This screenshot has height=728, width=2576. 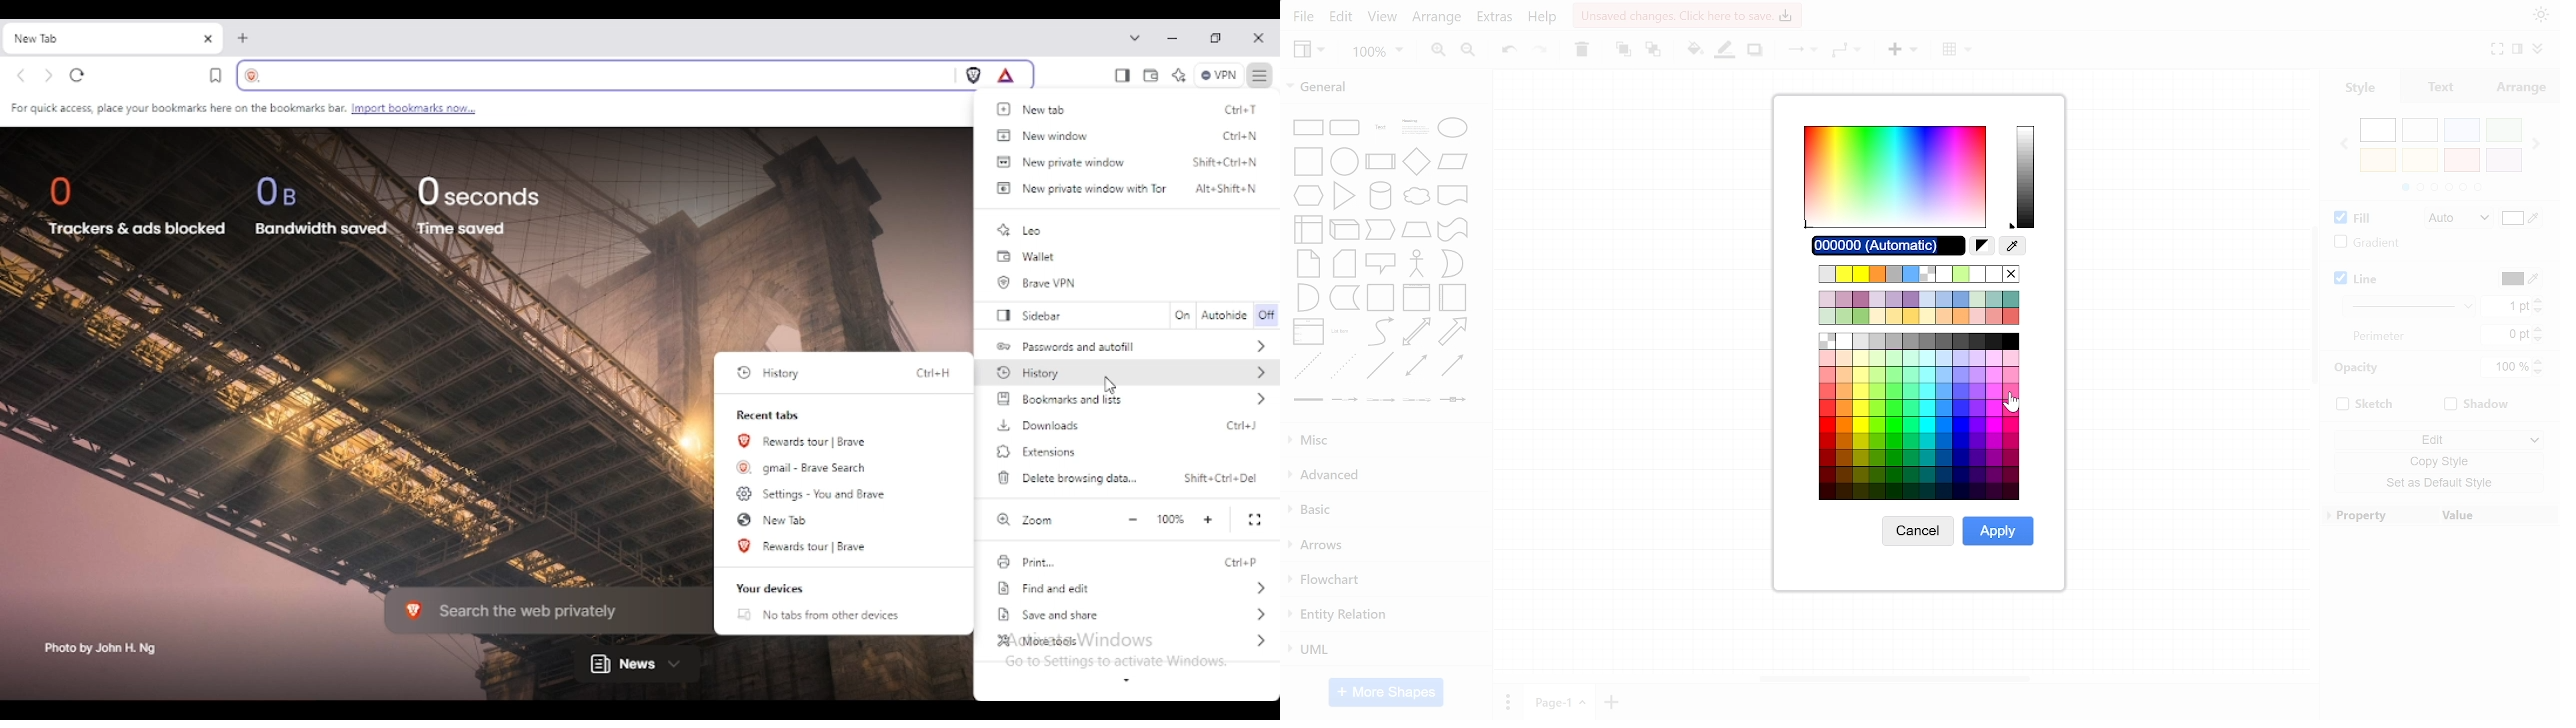 I want to click on brave VPN, so click(x=1040, y=283).